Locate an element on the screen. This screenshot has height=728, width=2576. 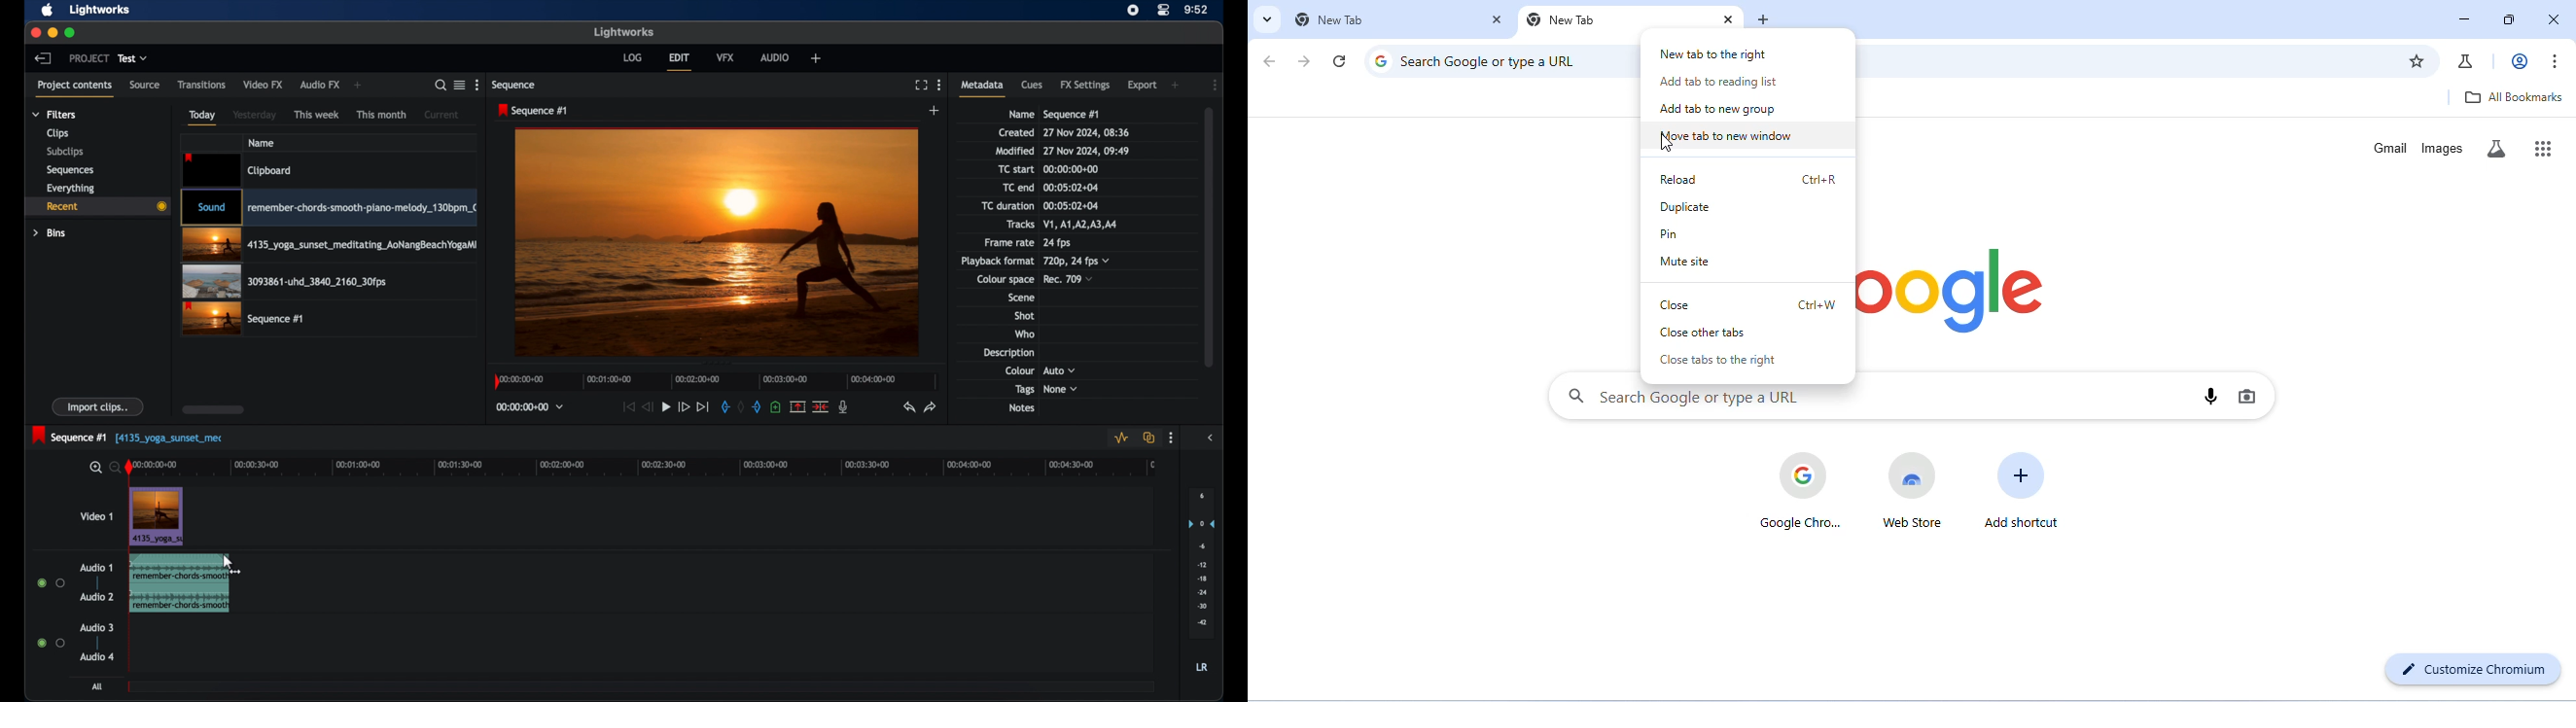
colour space is located at coordinates (1006, 280).